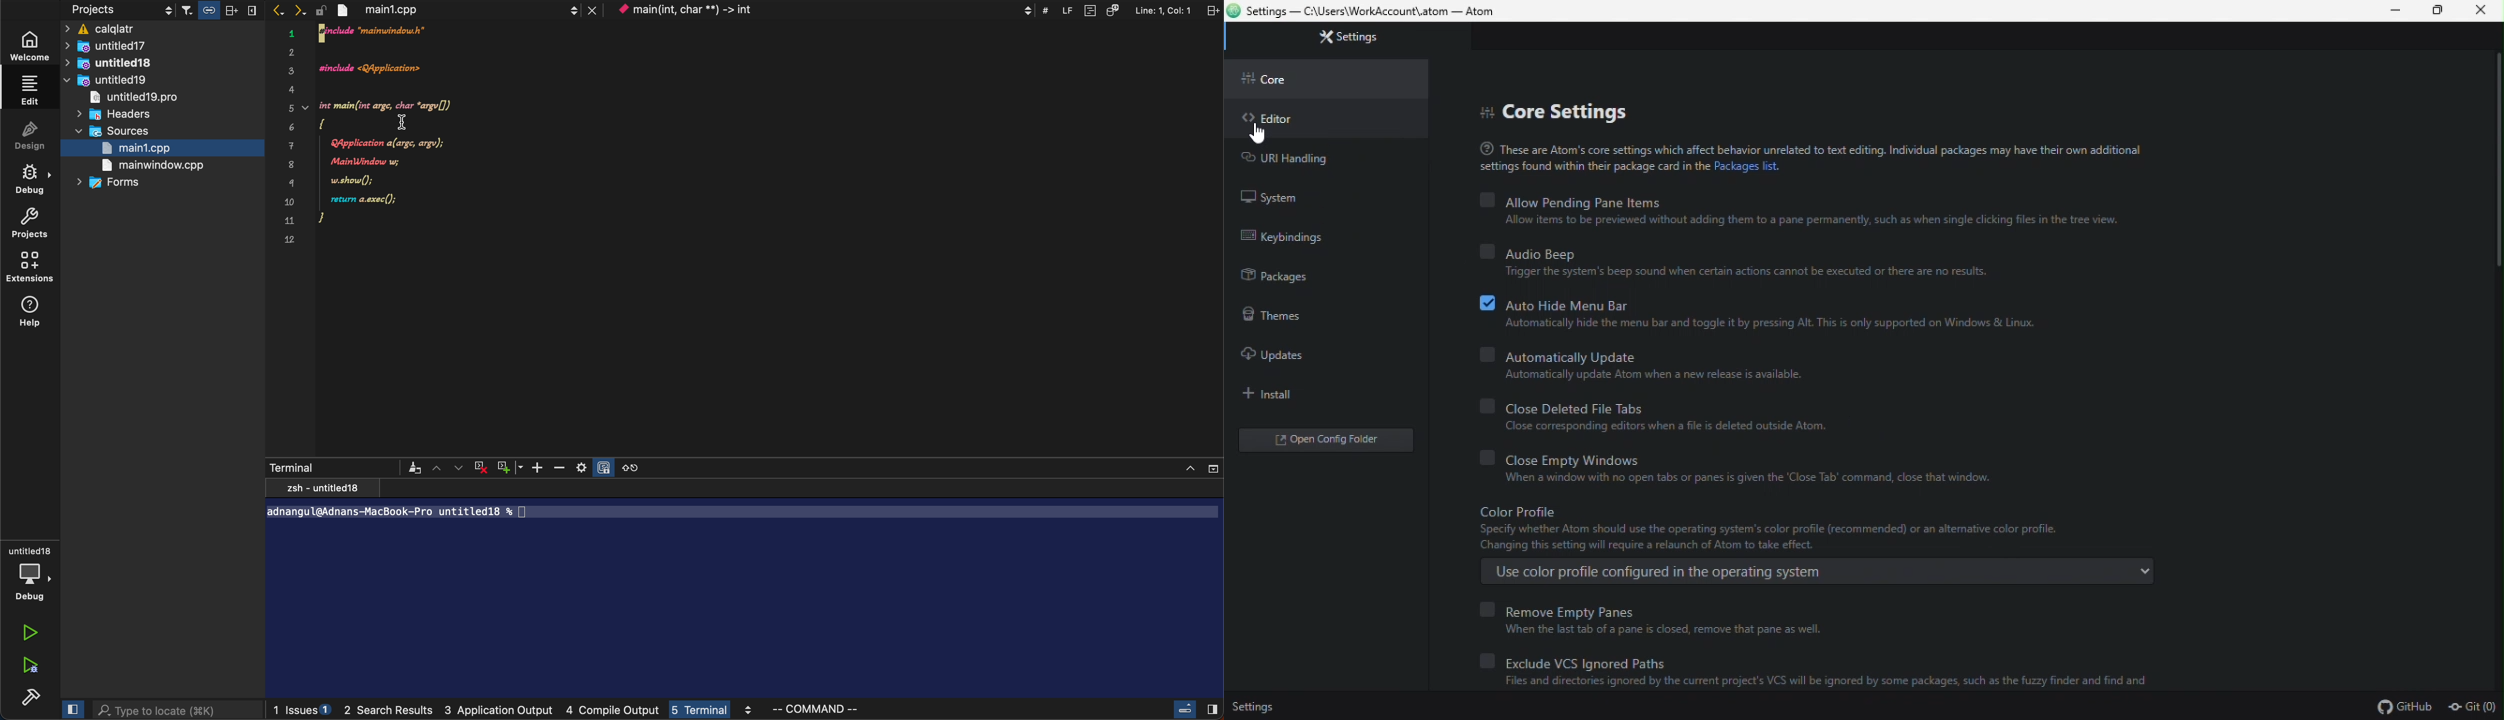 This screenshot has width=2520, height=728. Describe the element at coordinates (1835, 682) in the screenshot. I see `Files and directories ignored by the current project's VCS will be ignored by some packages, such as the fuzzy finder and find and` at that location.